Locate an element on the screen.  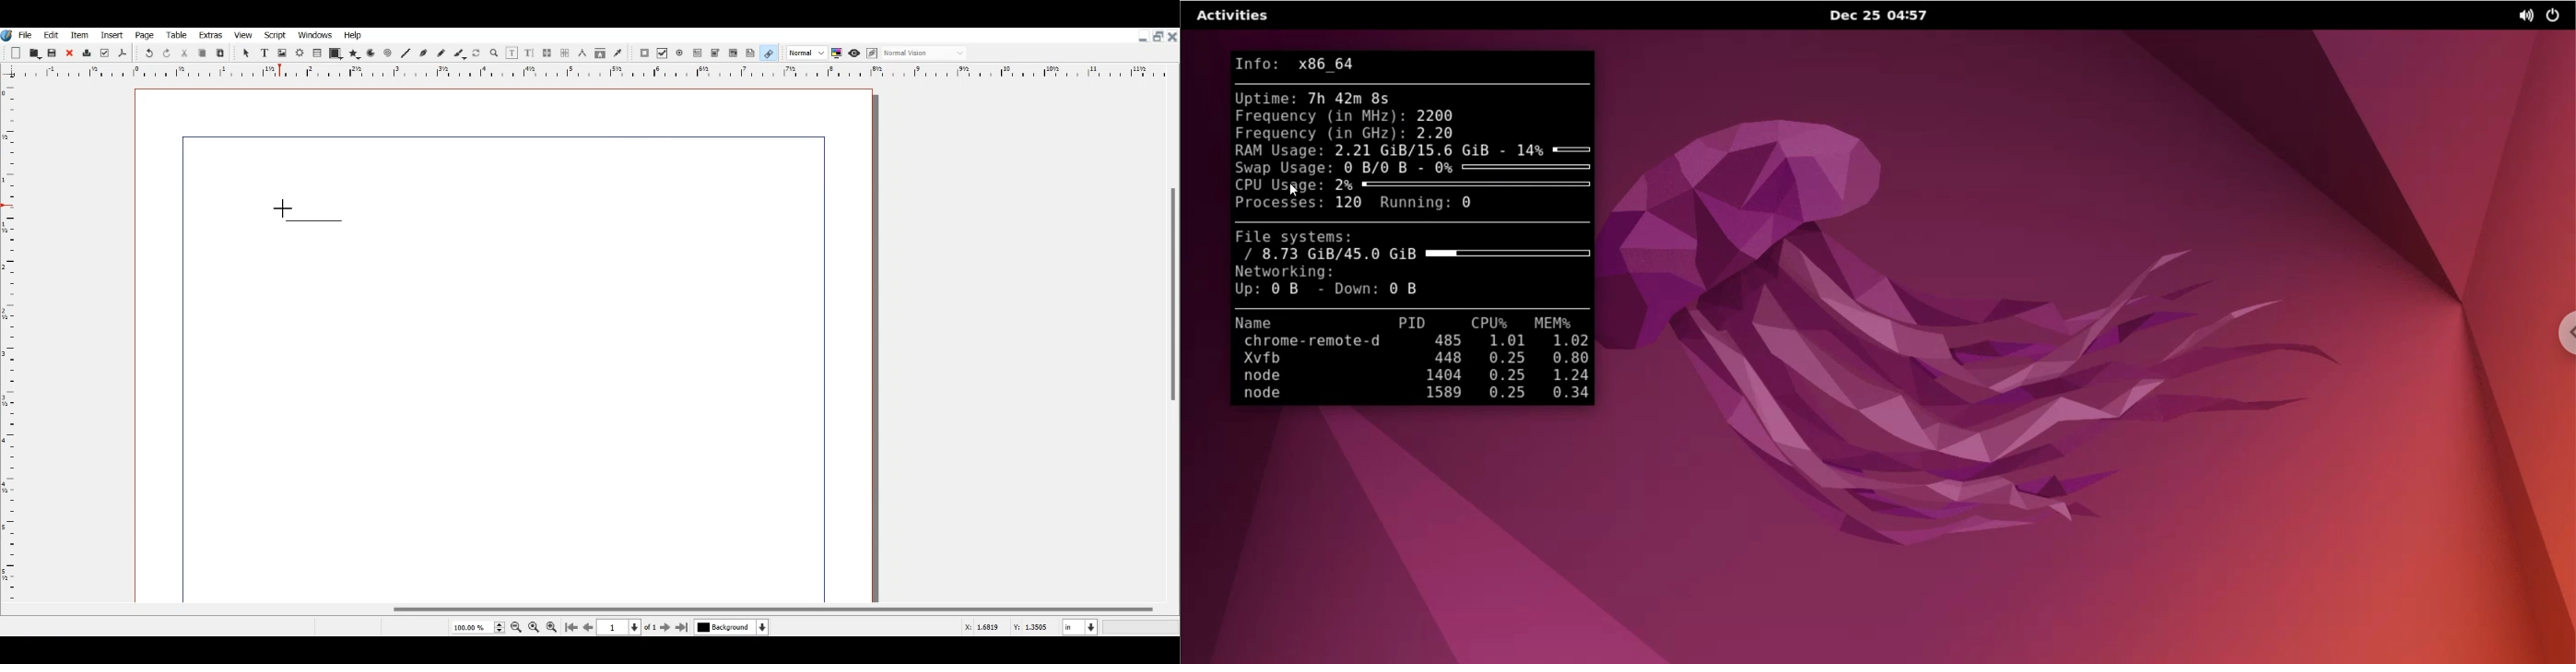
Undo is located at coordinates (148, 53).